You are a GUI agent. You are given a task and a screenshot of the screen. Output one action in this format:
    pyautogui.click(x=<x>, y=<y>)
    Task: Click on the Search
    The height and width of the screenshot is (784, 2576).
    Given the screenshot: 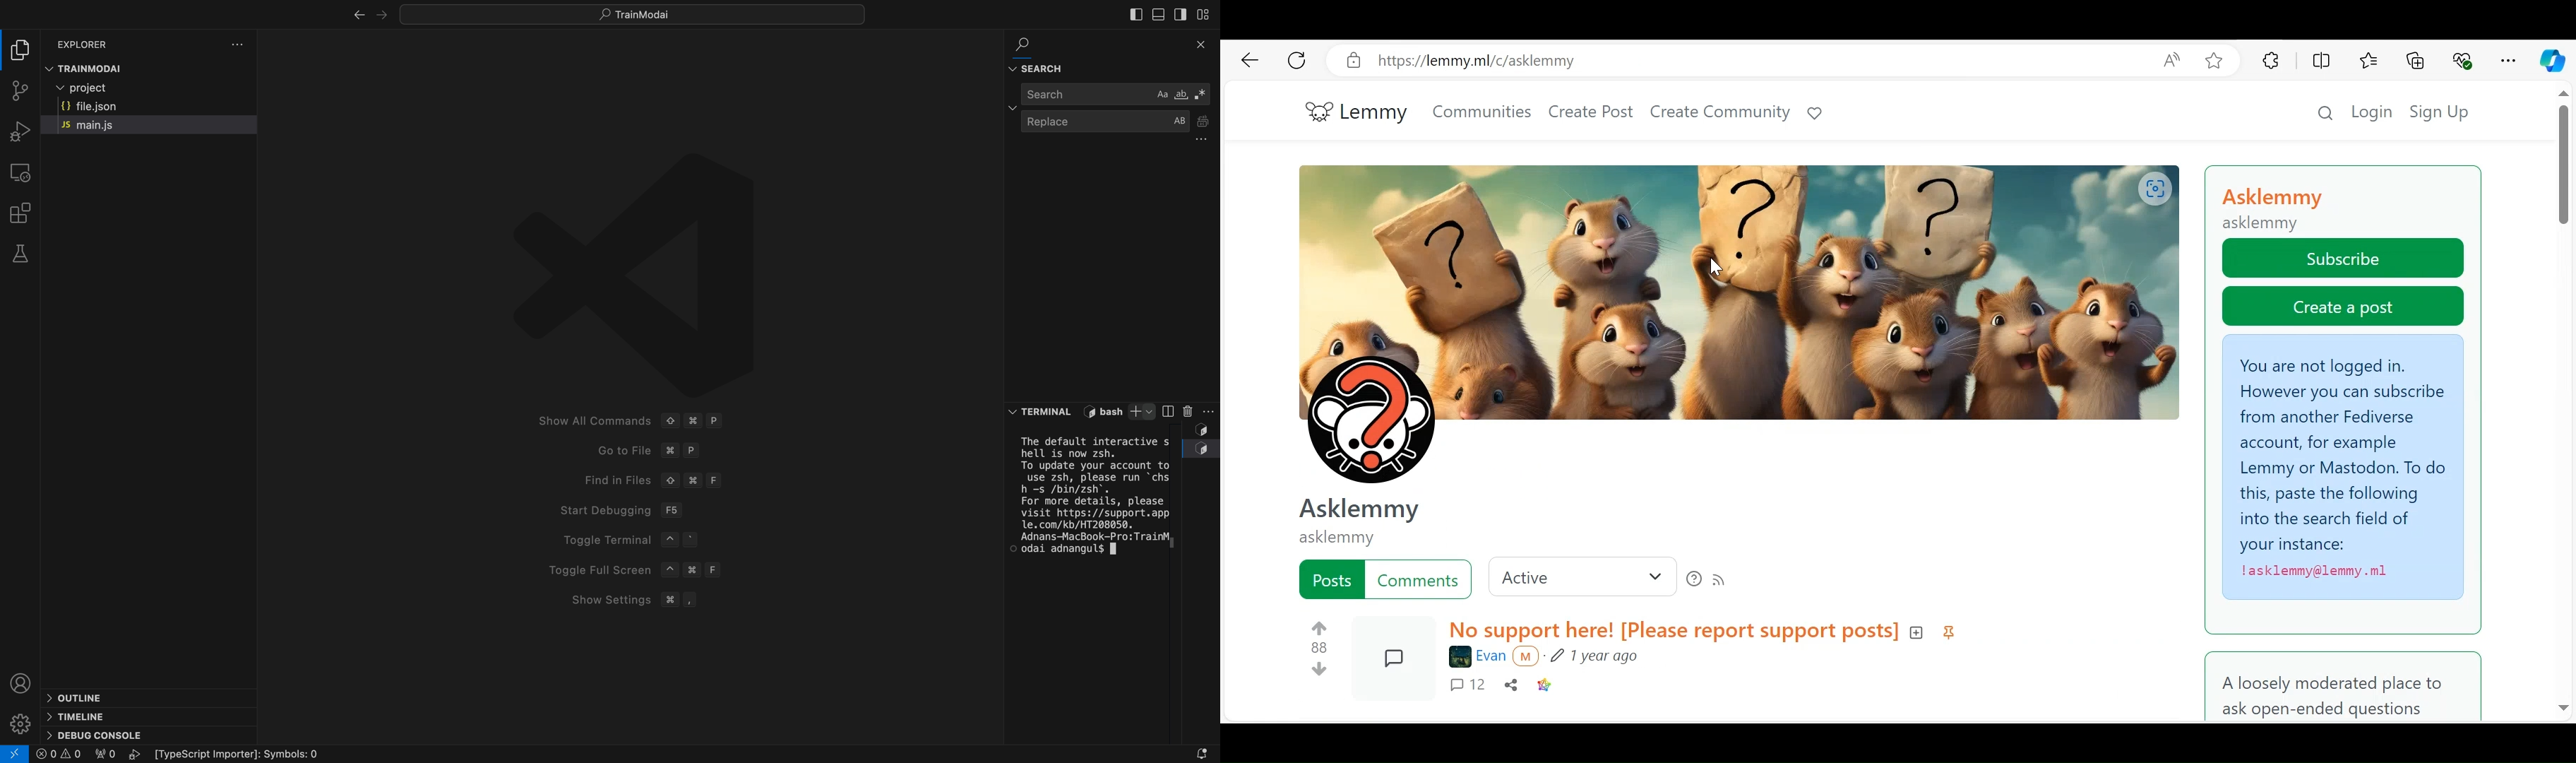 What is the action you would take?
    pyautogui.click(x=2327, y=111)
    